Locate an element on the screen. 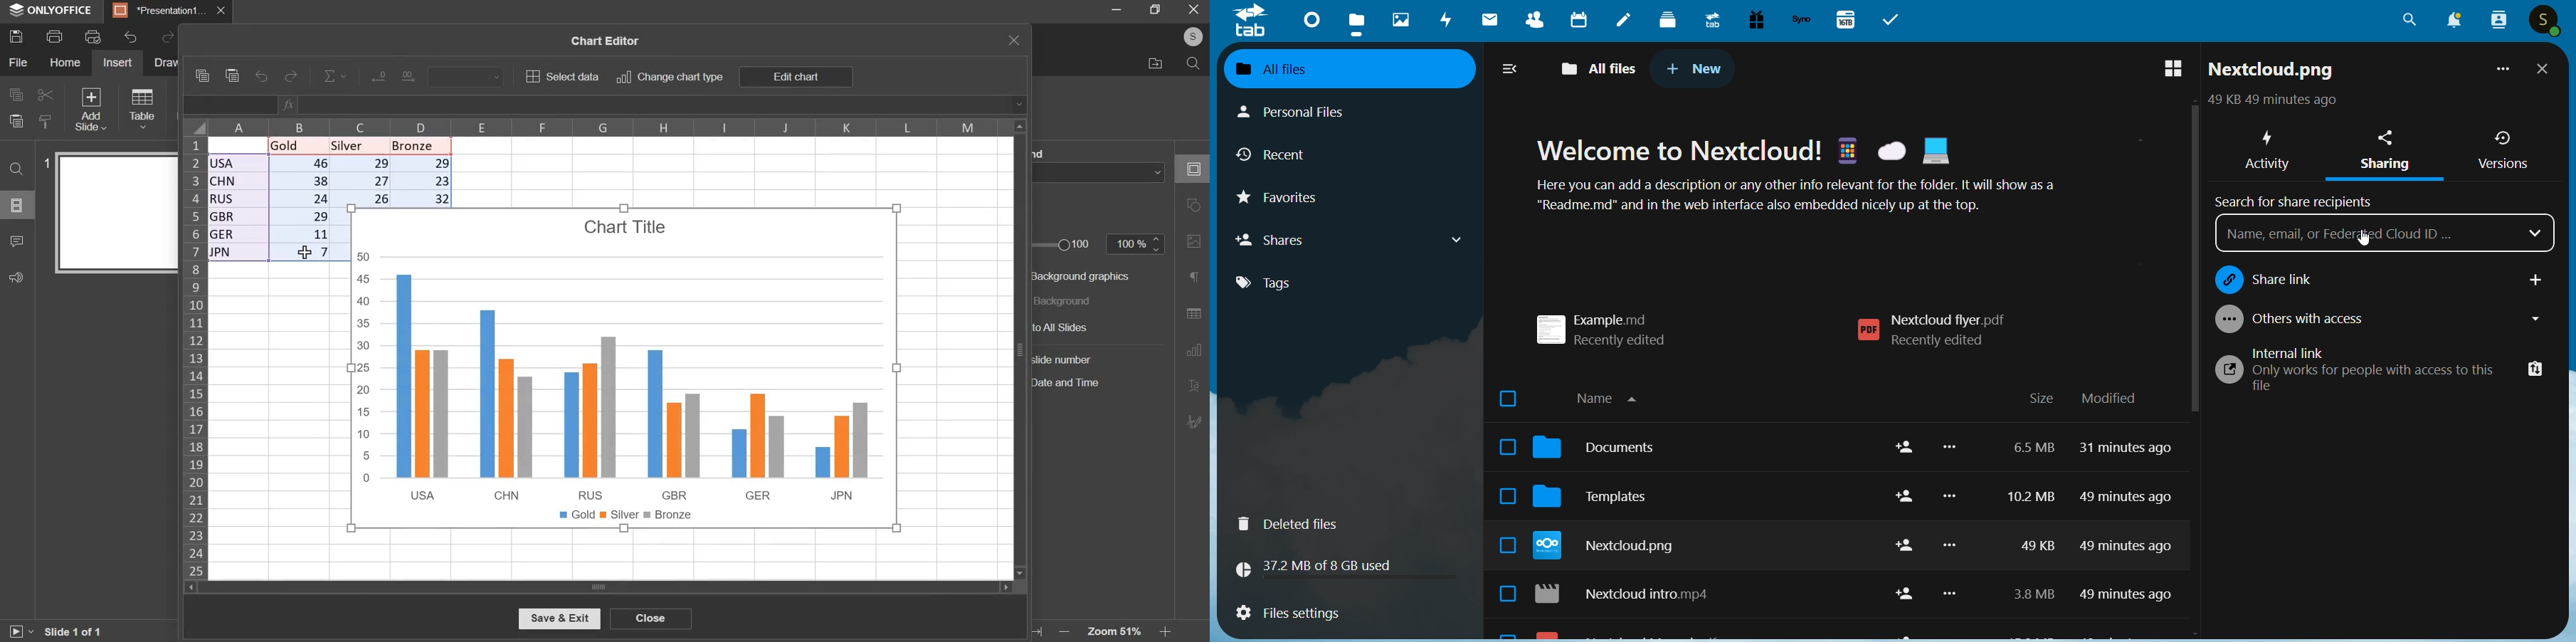  dock is located at coordinates (1668, 19).